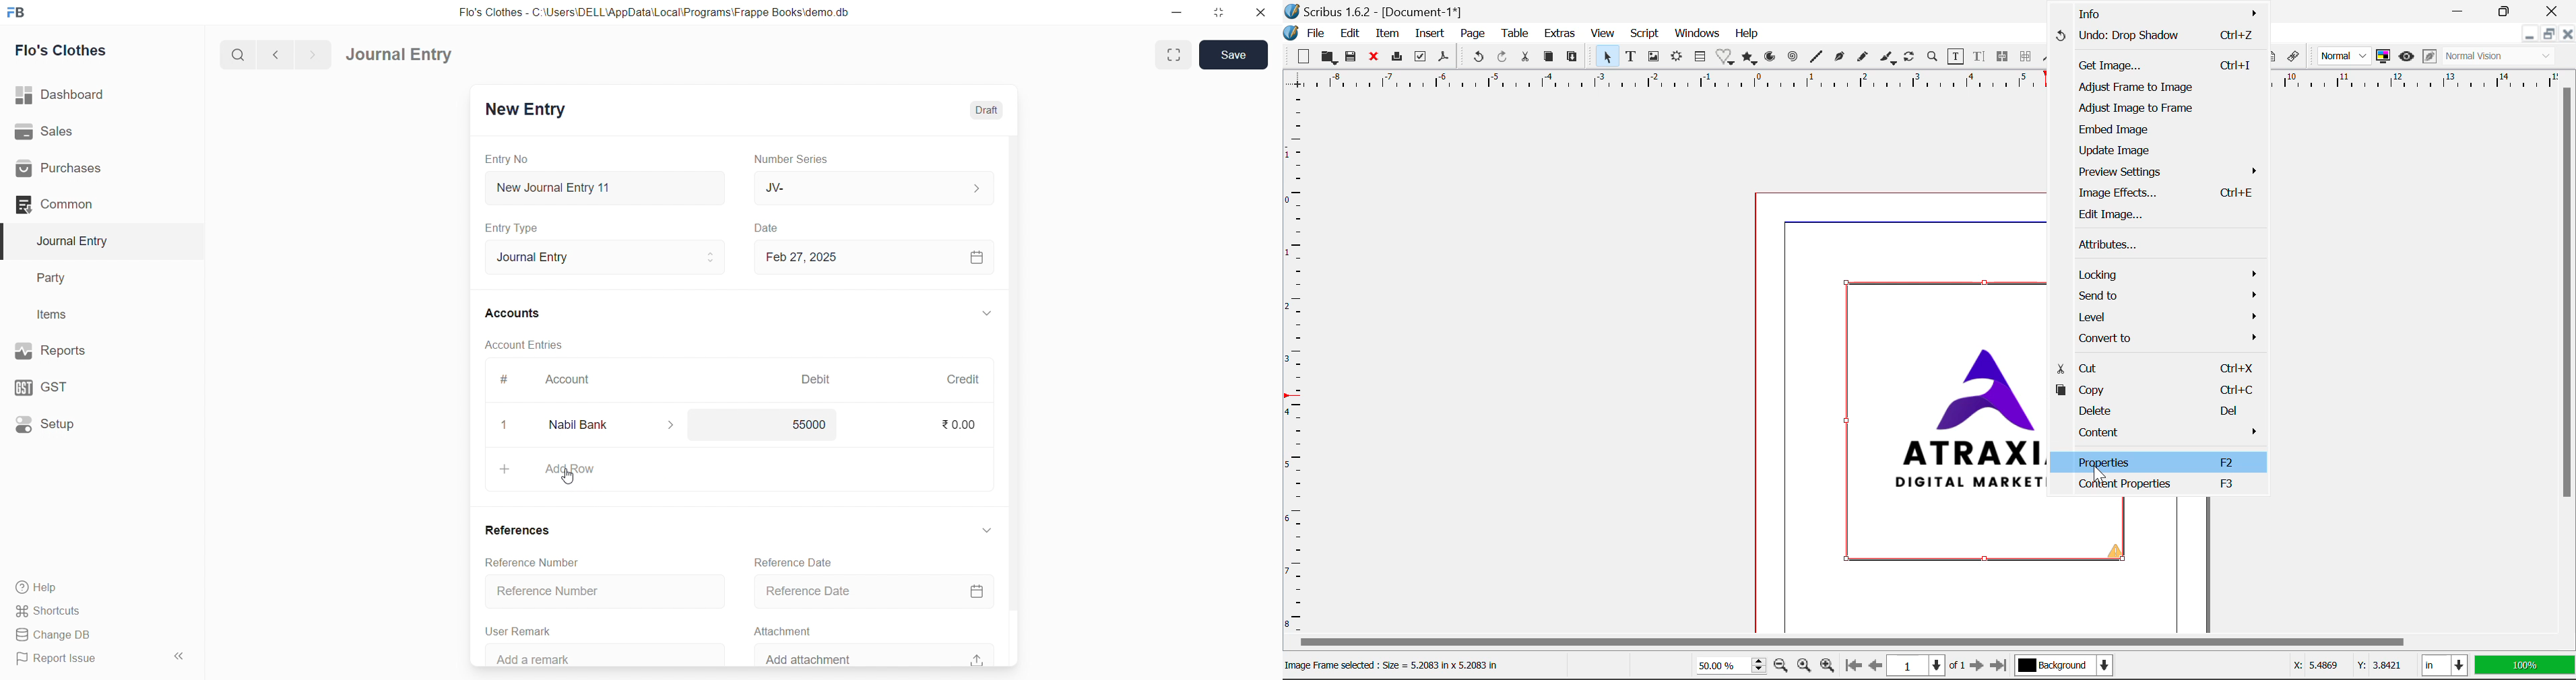 The image size is (2576, 700). What do you see at coordinates (878, 654) in the screenshot?
I see `Add attachment` at bounding box center [878, 654].